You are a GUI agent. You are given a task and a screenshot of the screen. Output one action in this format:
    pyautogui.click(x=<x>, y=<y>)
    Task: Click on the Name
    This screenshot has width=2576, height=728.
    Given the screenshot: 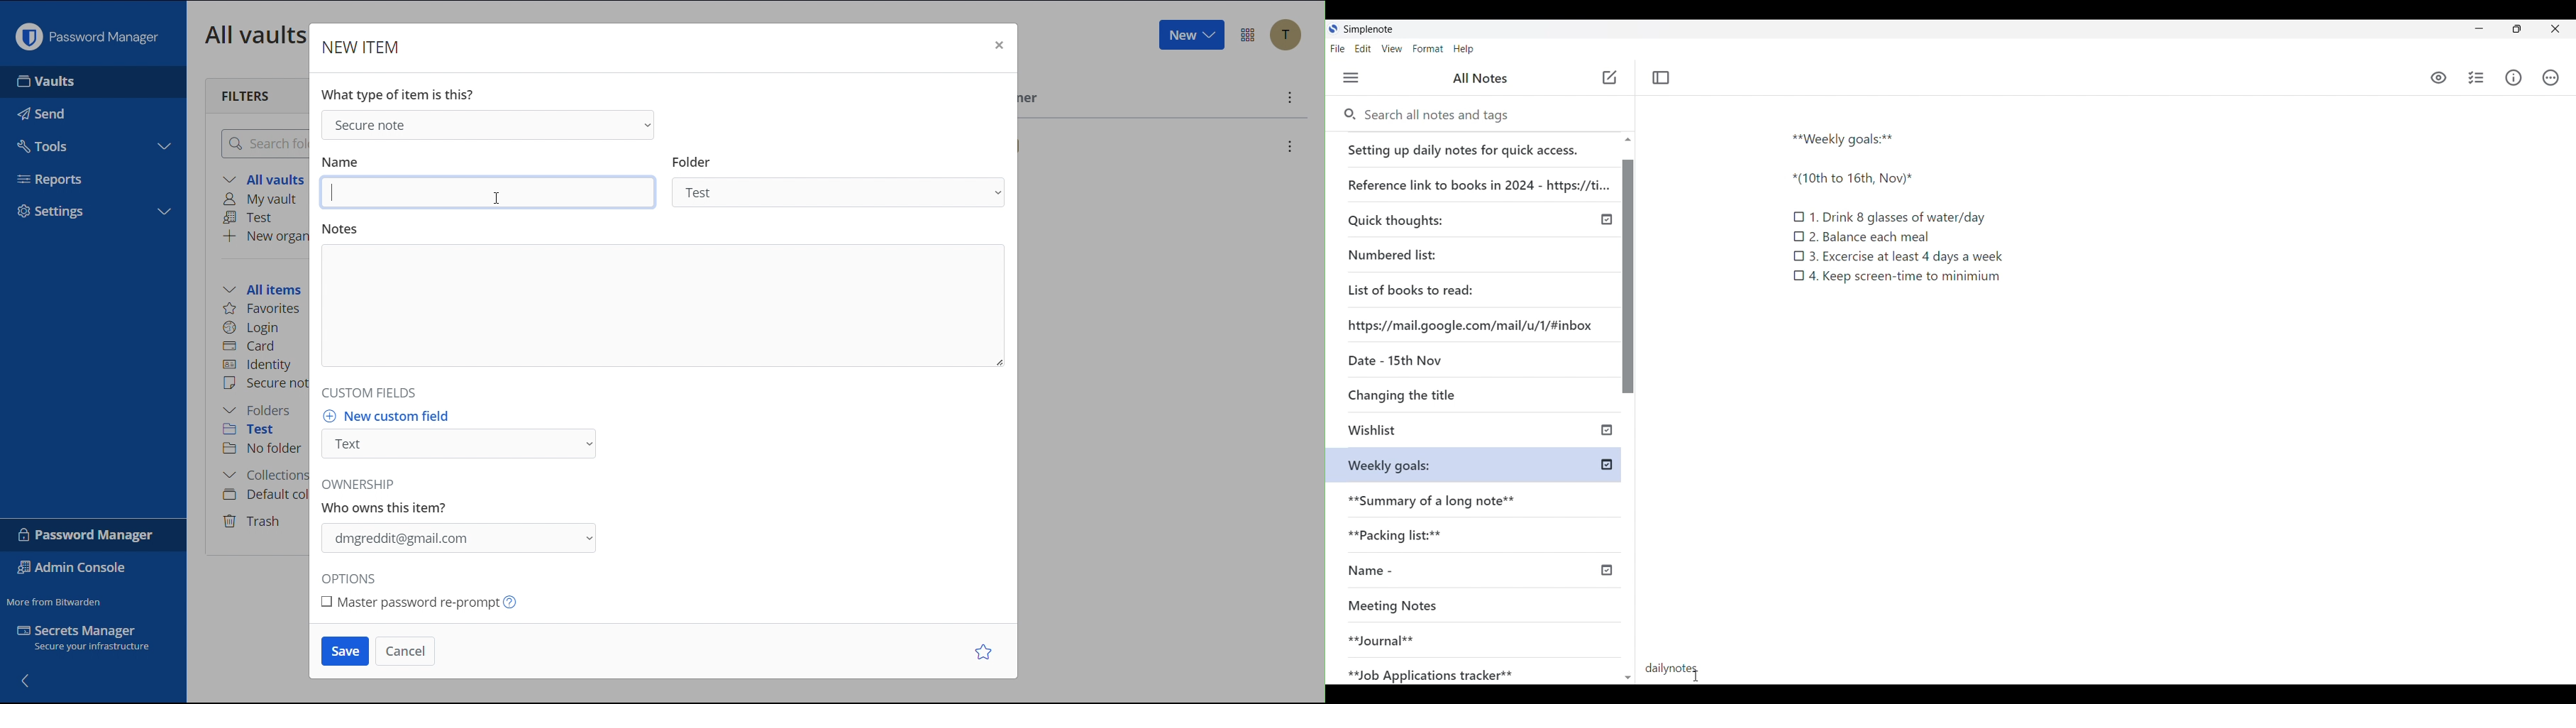 What is the action you would take?
    pyautogui.click(x=1418, y=571)
    